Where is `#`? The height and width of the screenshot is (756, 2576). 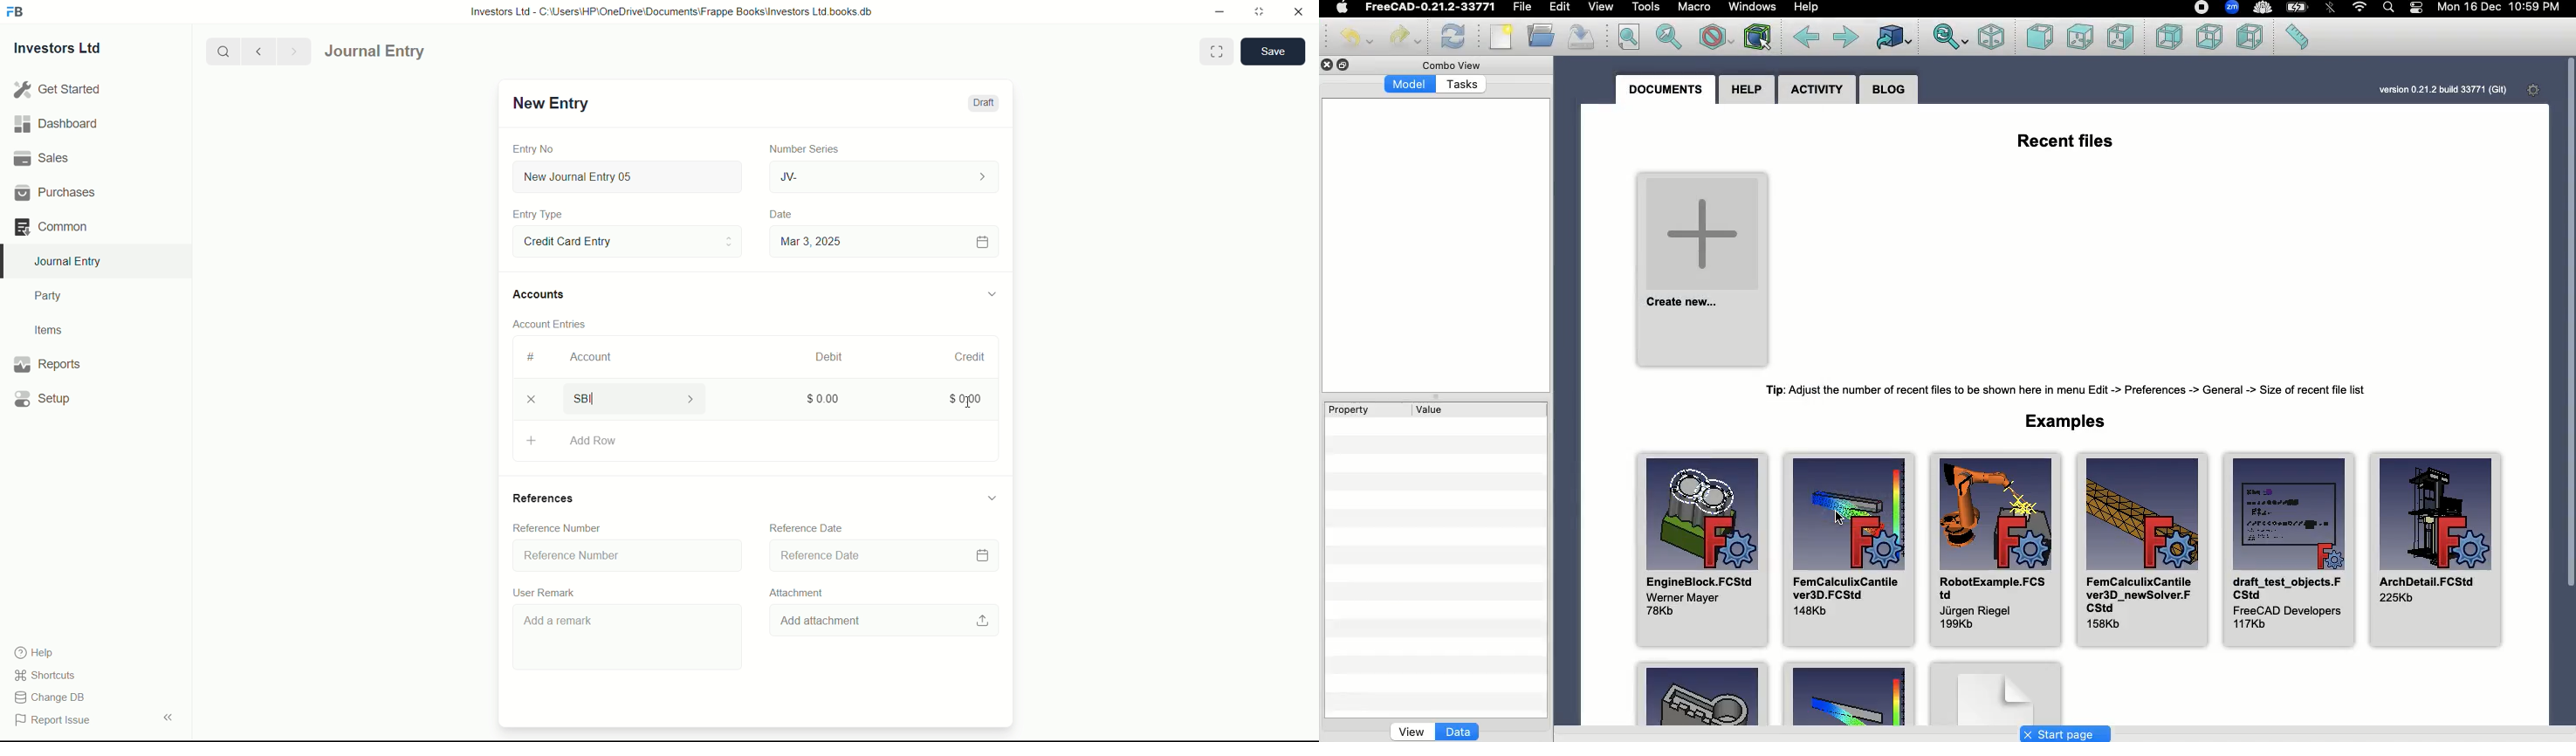
# is located at coordinates (532, 357).